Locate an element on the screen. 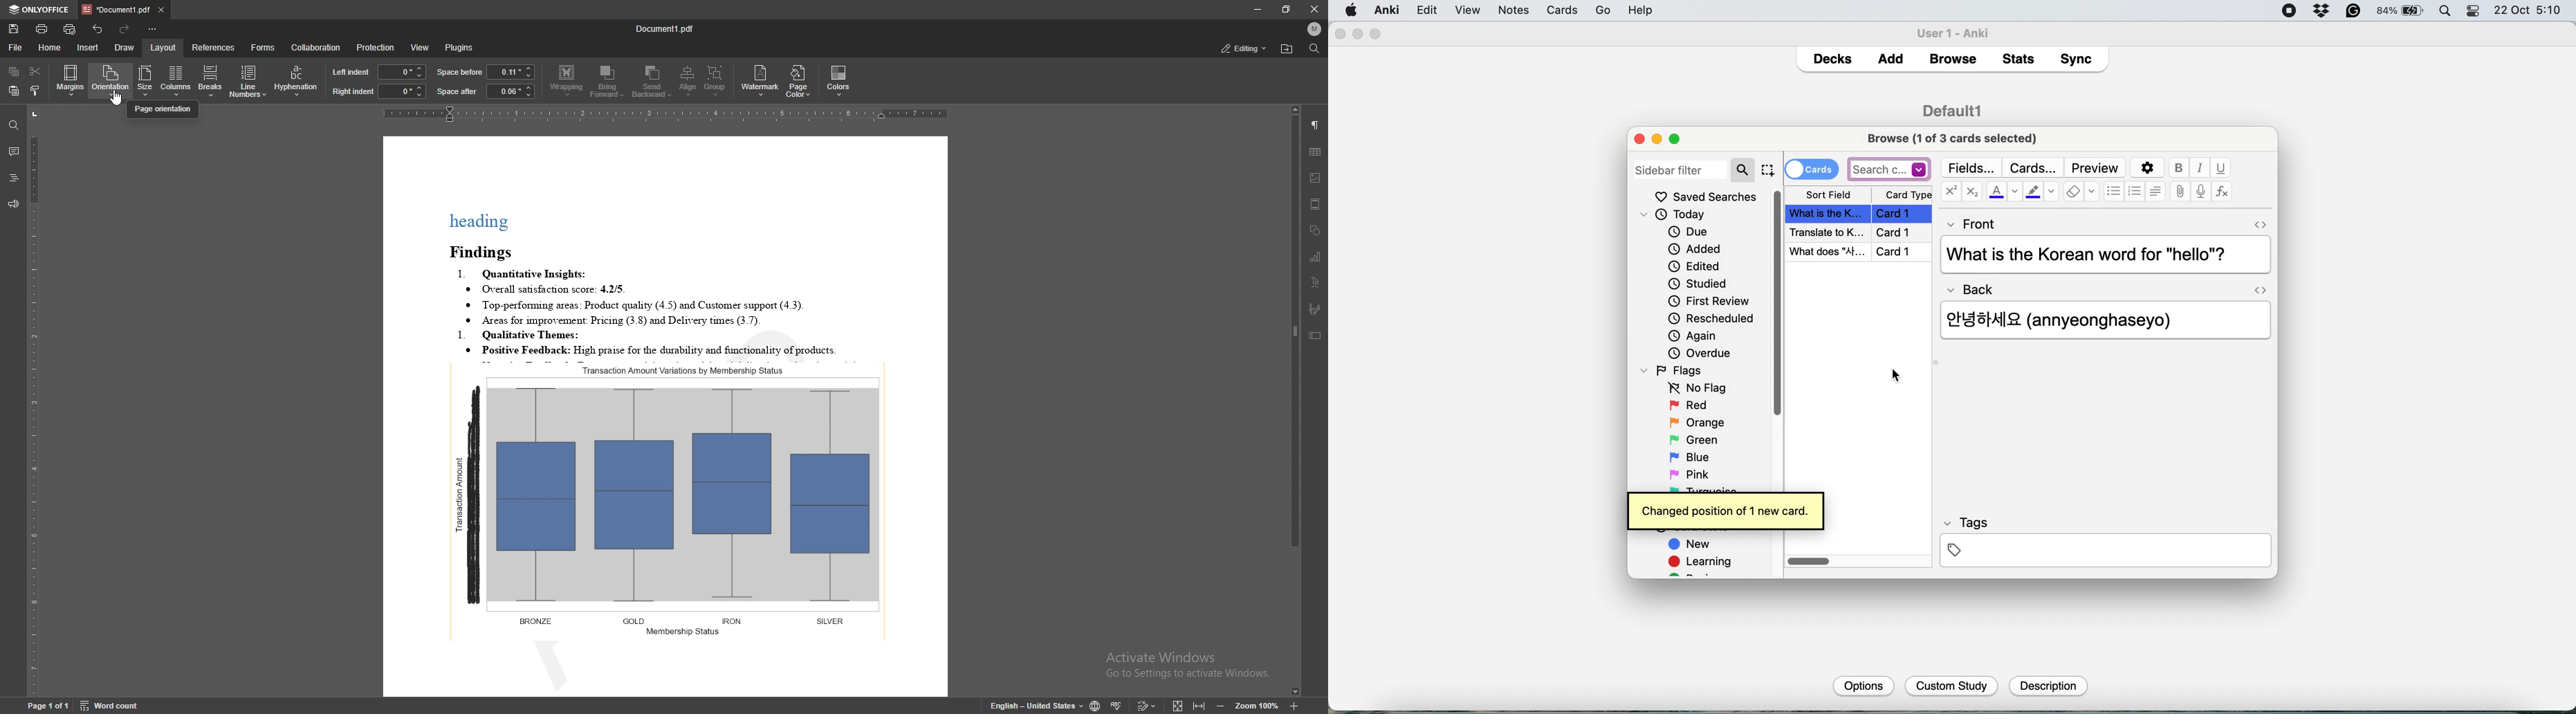 Image resolution: width=2576 pixels, height=728 pixels. feedback is located at coordinates (14, 204).